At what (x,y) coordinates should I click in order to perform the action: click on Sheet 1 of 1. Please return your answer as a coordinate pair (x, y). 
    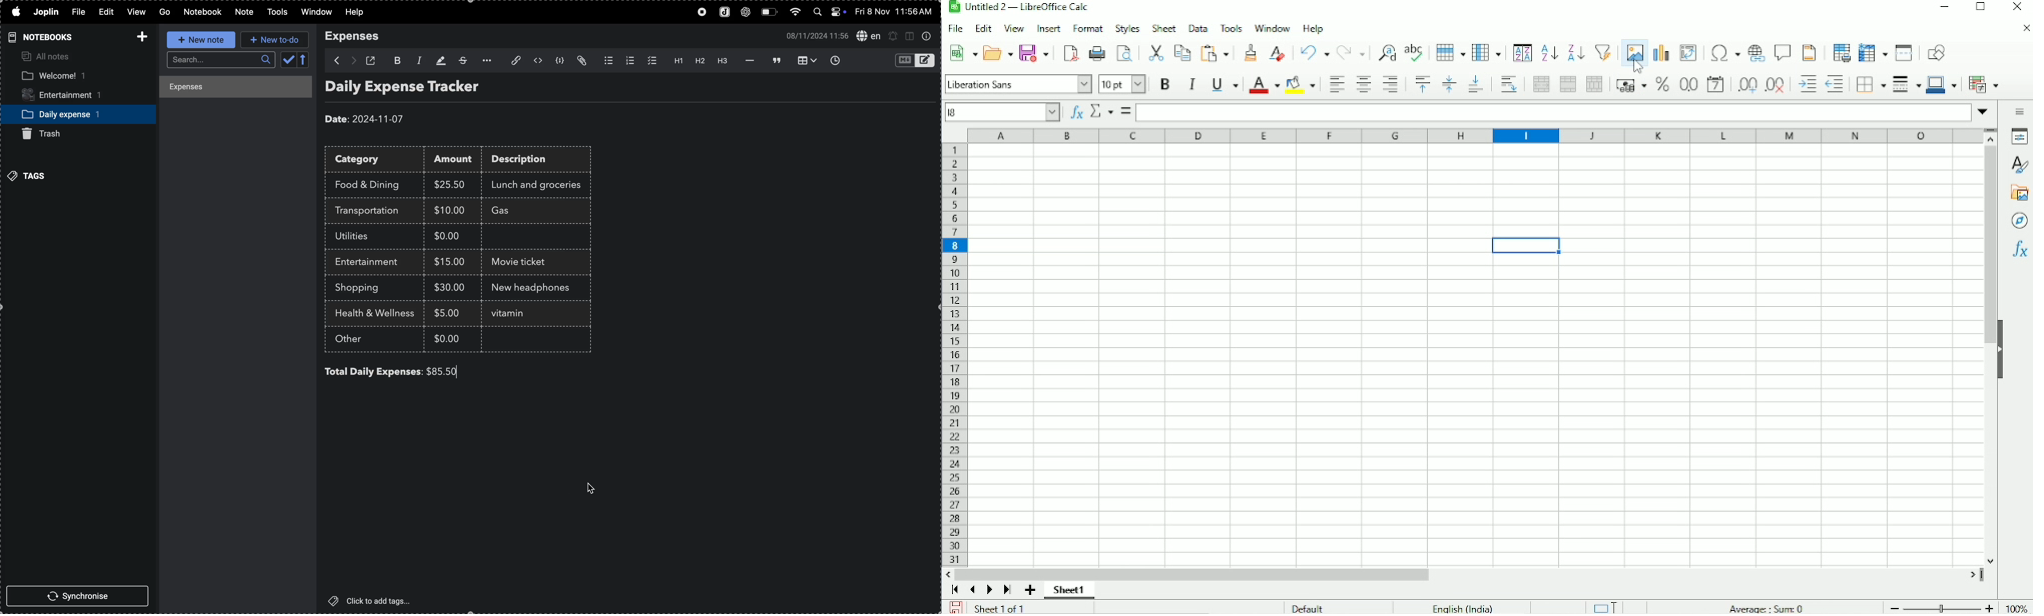
    Looking at the image, I should click on (1001, 608).